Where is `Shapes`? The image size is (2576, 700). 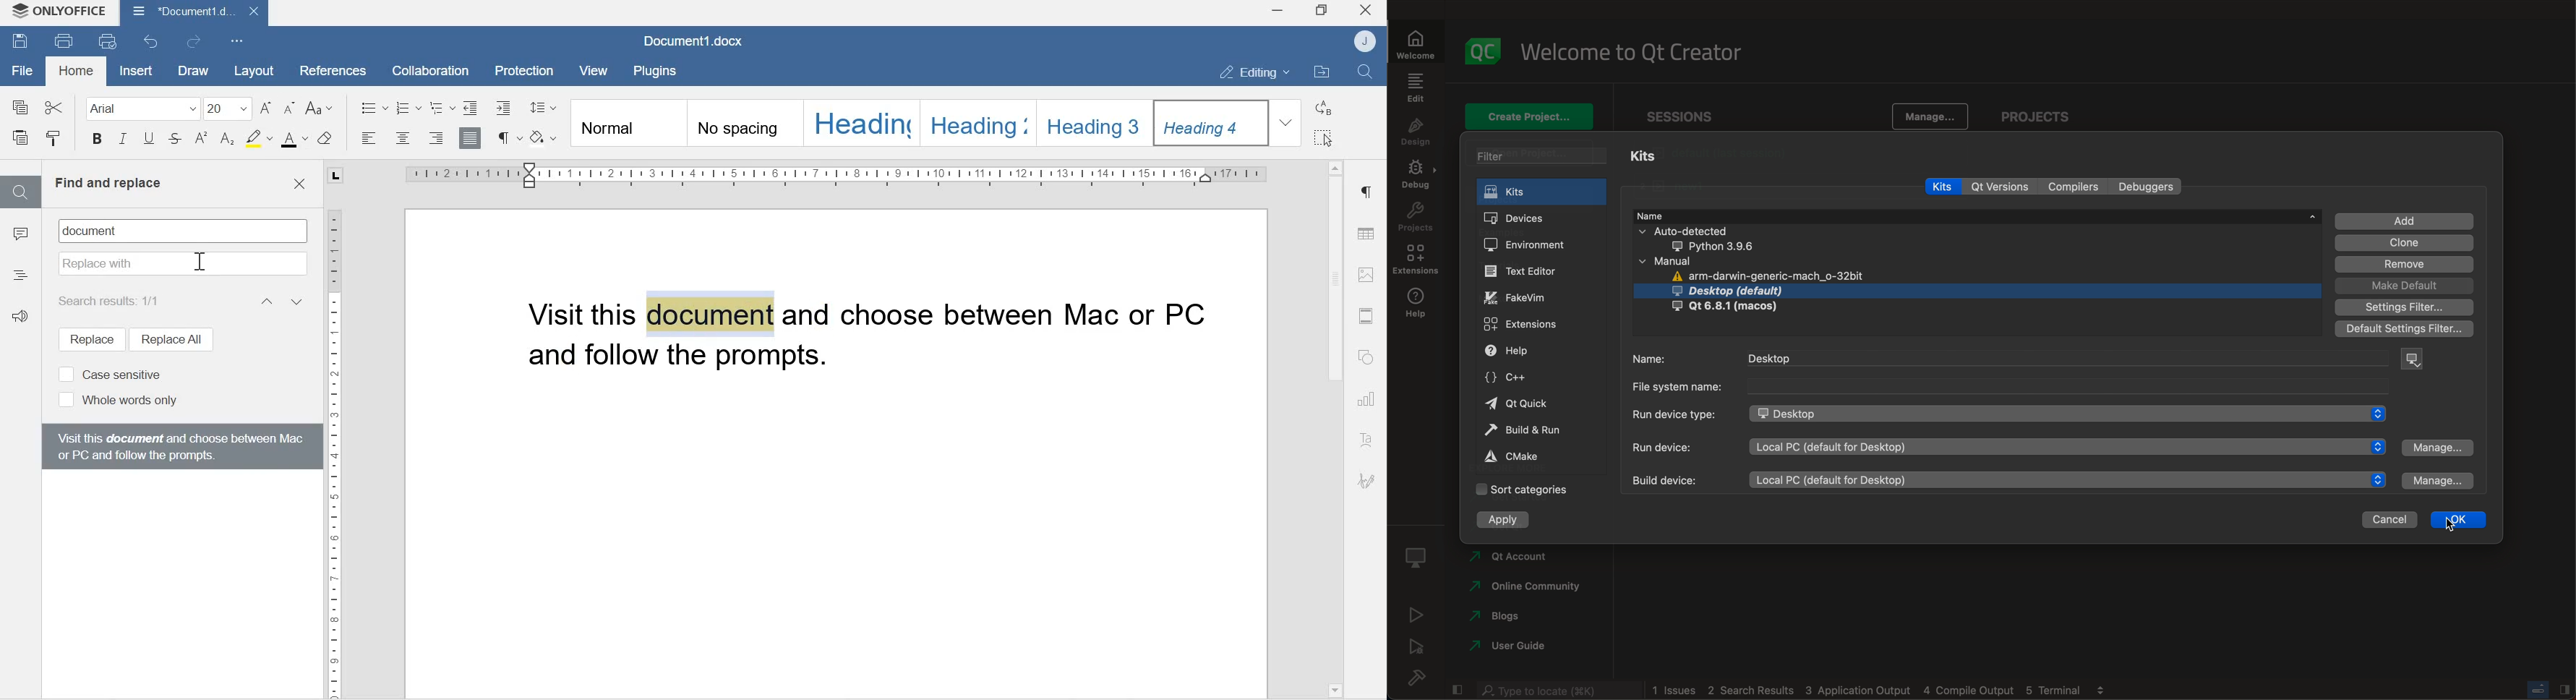 Shapes is located at coordinates (1369, 358).